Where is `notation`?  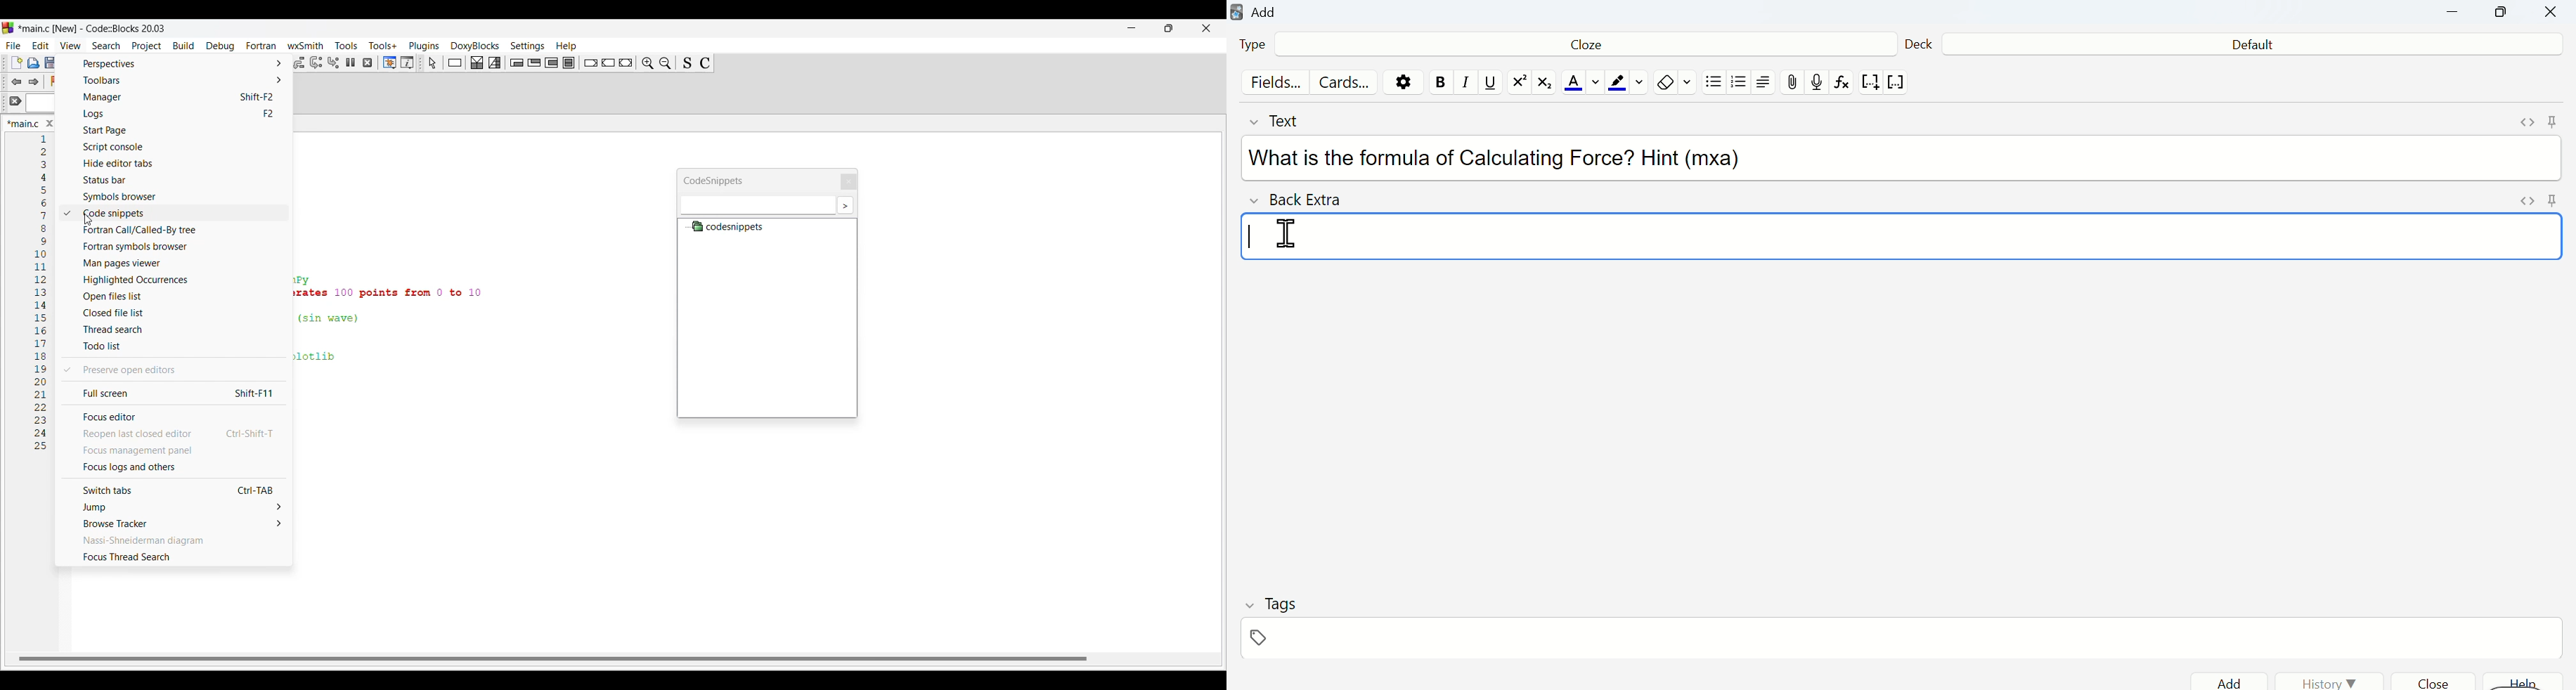 notation is located at coordinates (1870, 84).